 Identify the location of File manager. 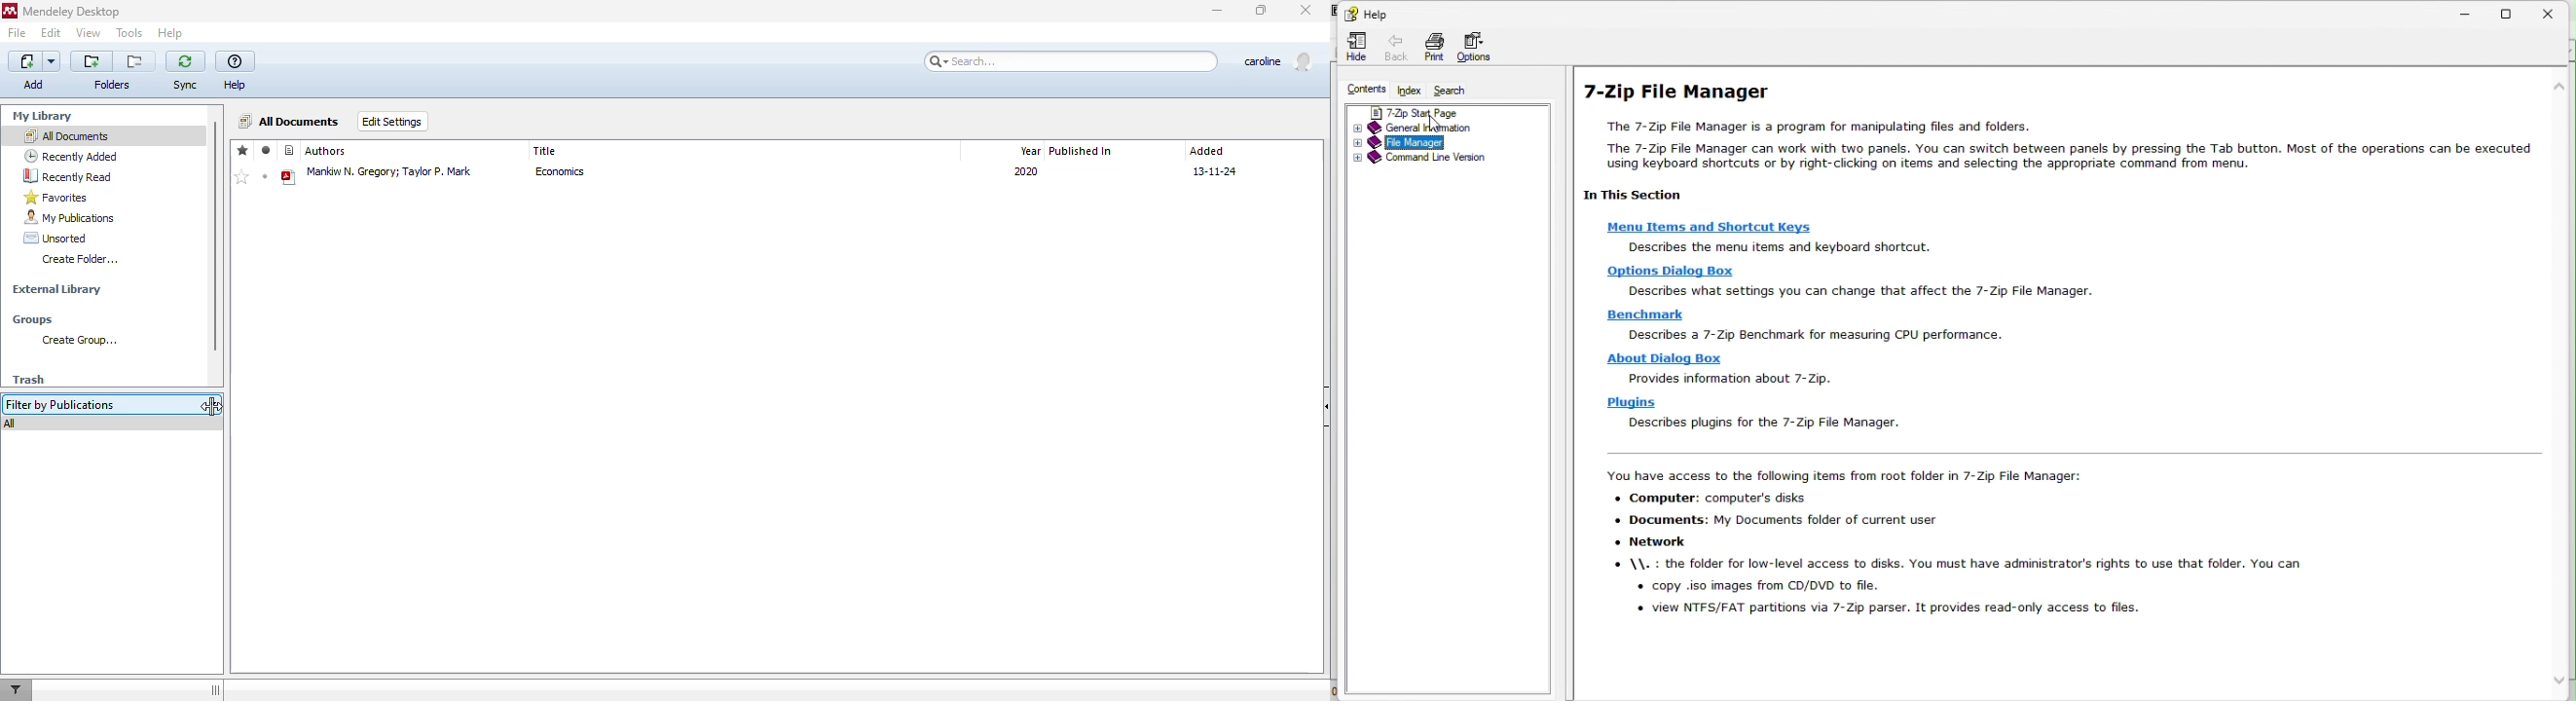
(1440, 144).